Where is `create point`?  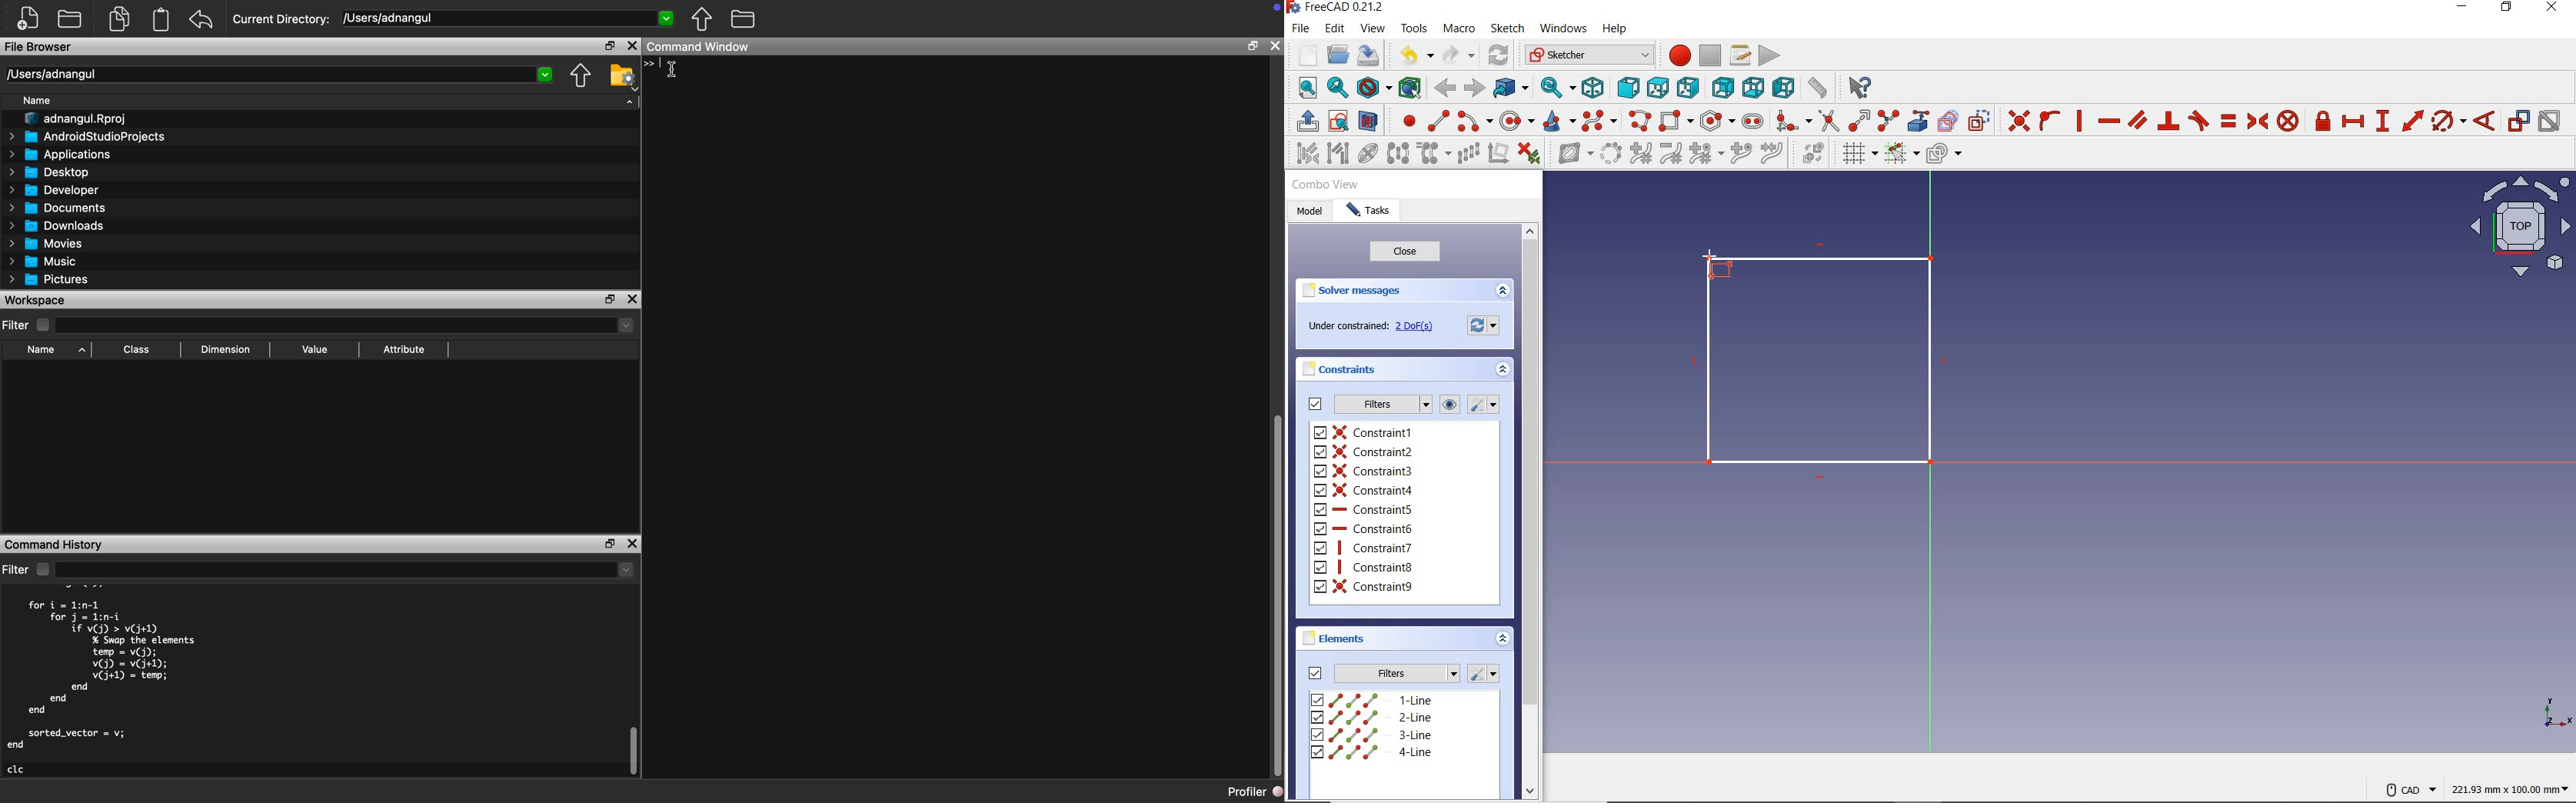 create point is located at coordinates (1406, 121).